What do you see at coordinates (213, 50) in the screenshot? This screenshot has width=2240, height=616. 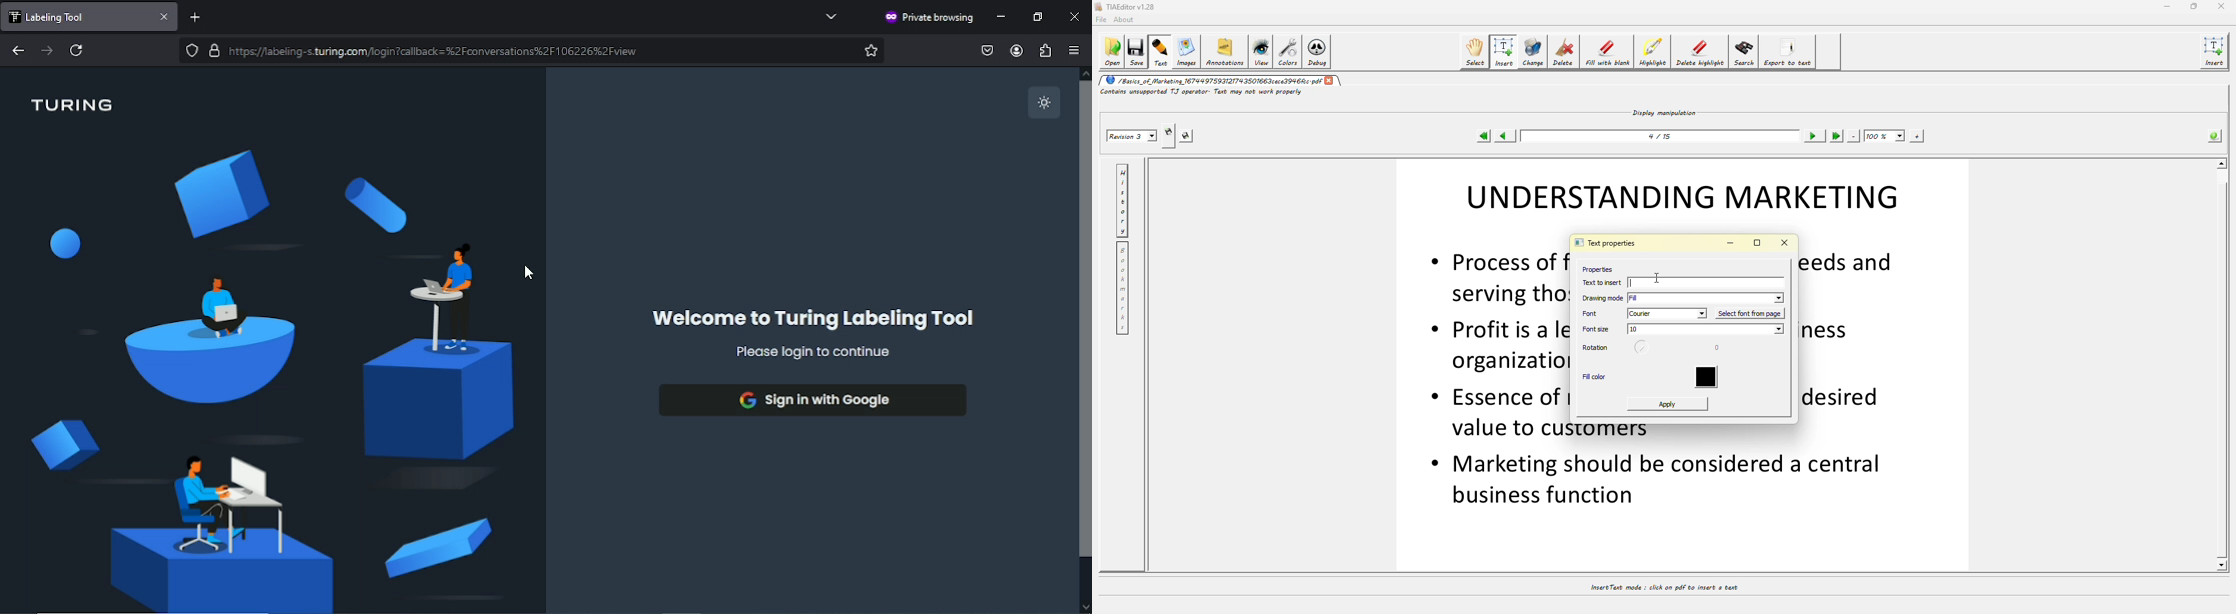 I see `verified by google trust` at bounding box center [213, 50].